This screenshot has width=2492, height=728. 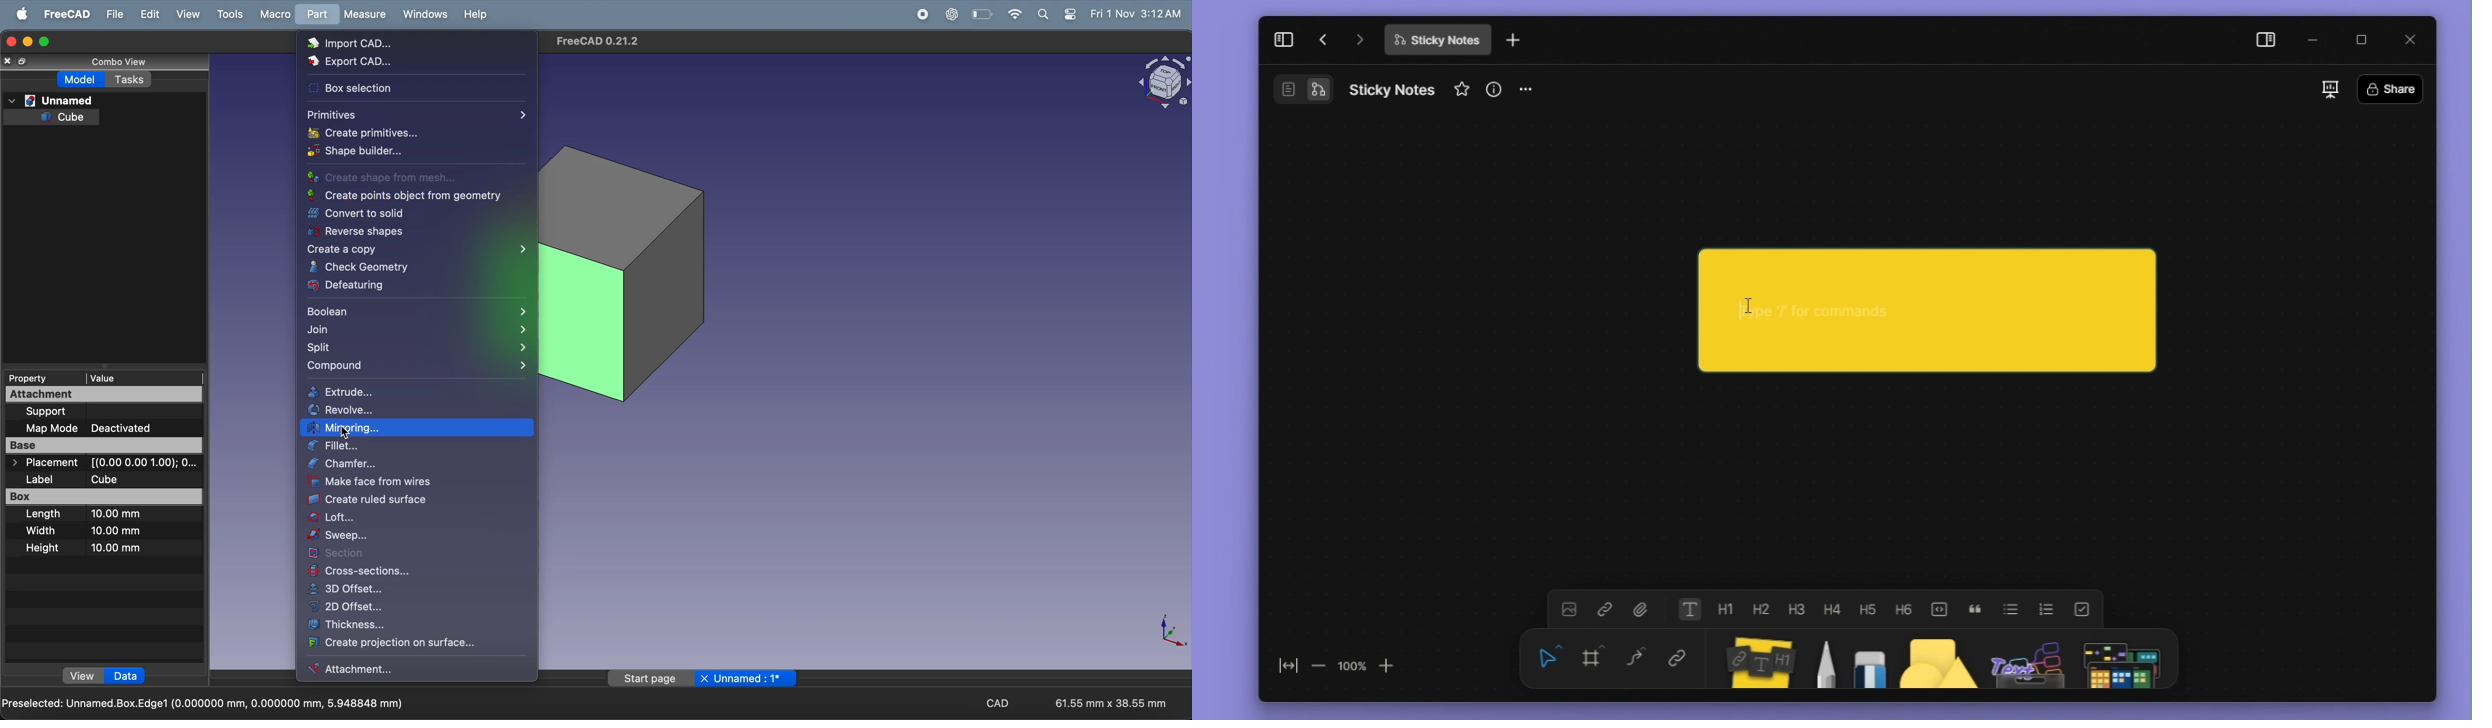 I want to click on start page, so click(x=650, y=679).